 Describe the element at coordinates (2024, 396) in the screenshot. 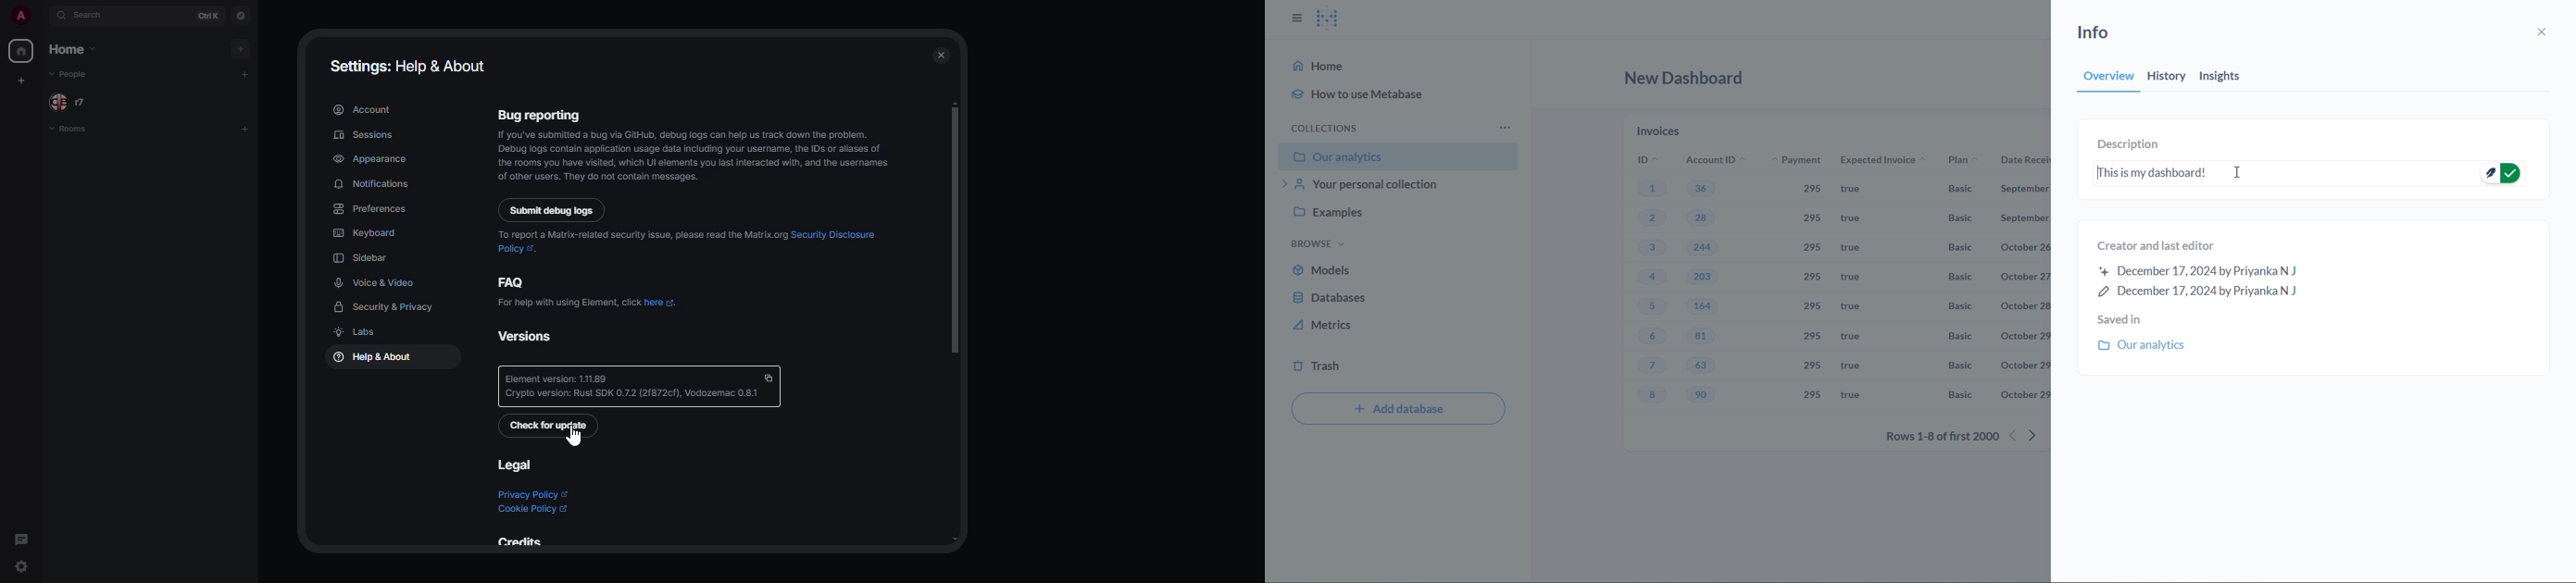

I see `october 29` at that location.